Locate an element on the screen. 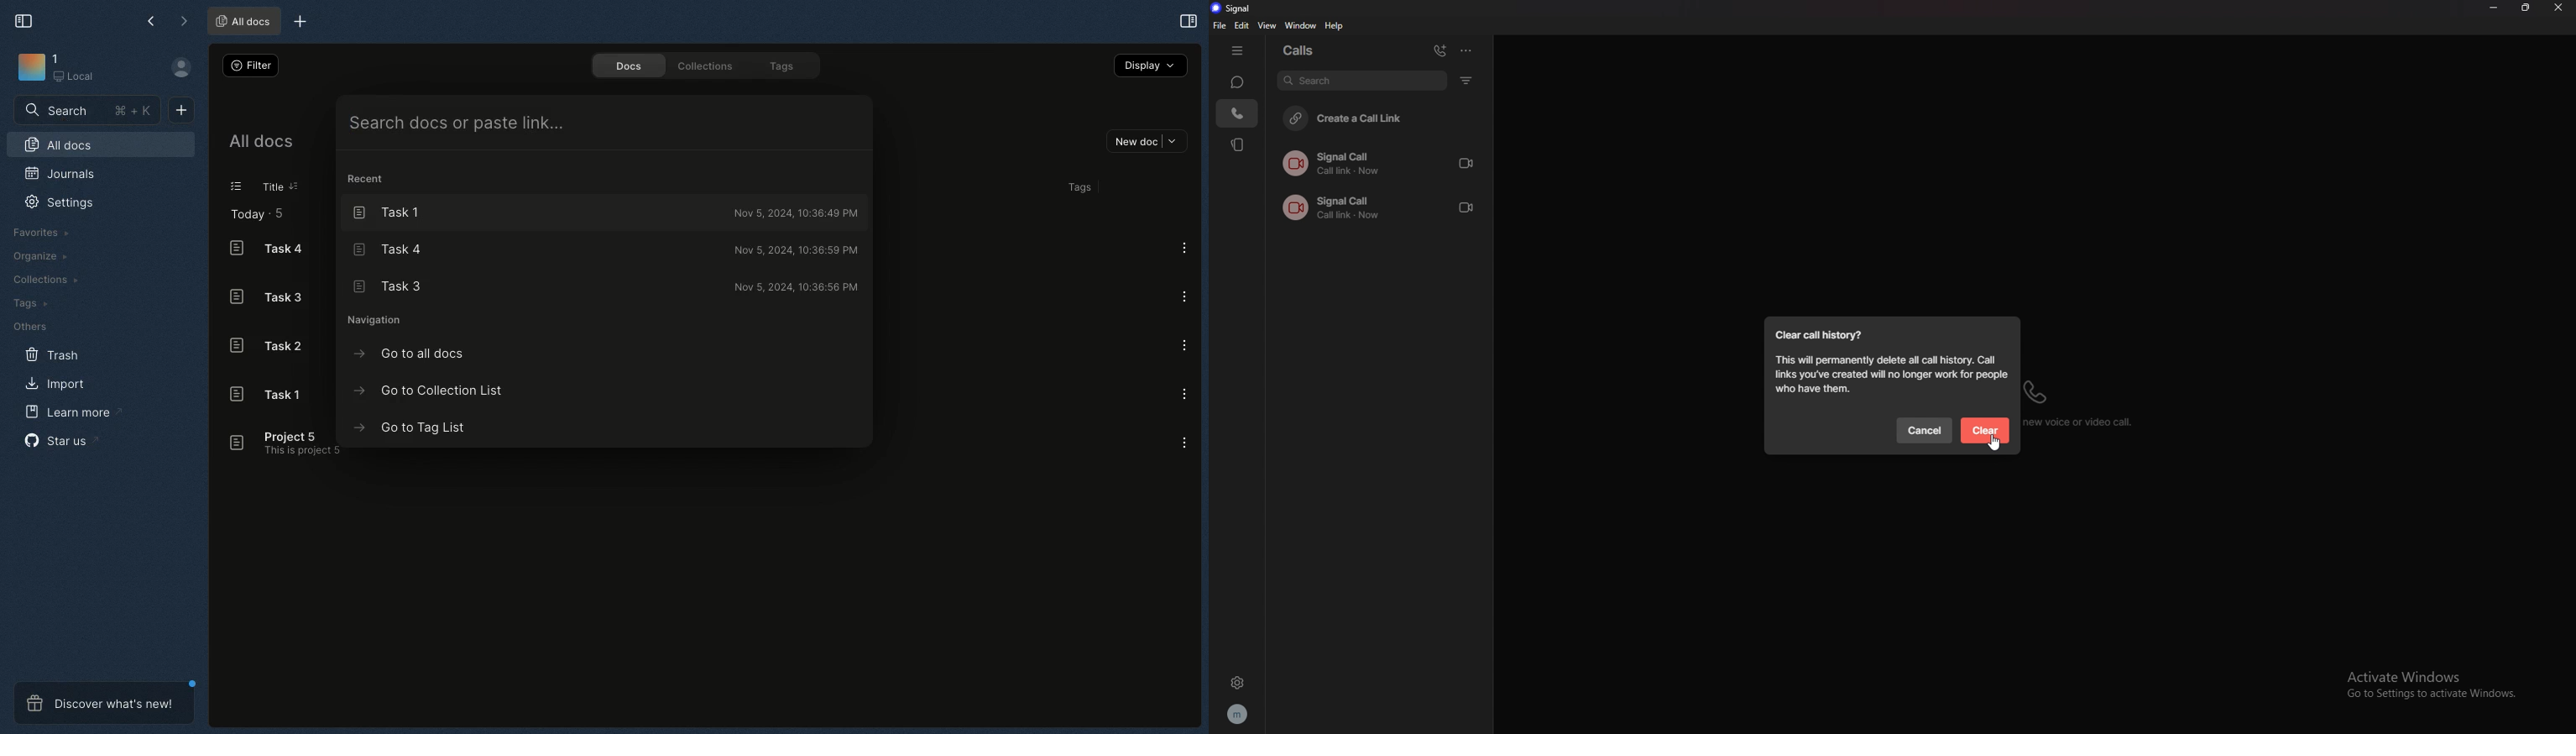  resize is located at coordinates (2527, 6).